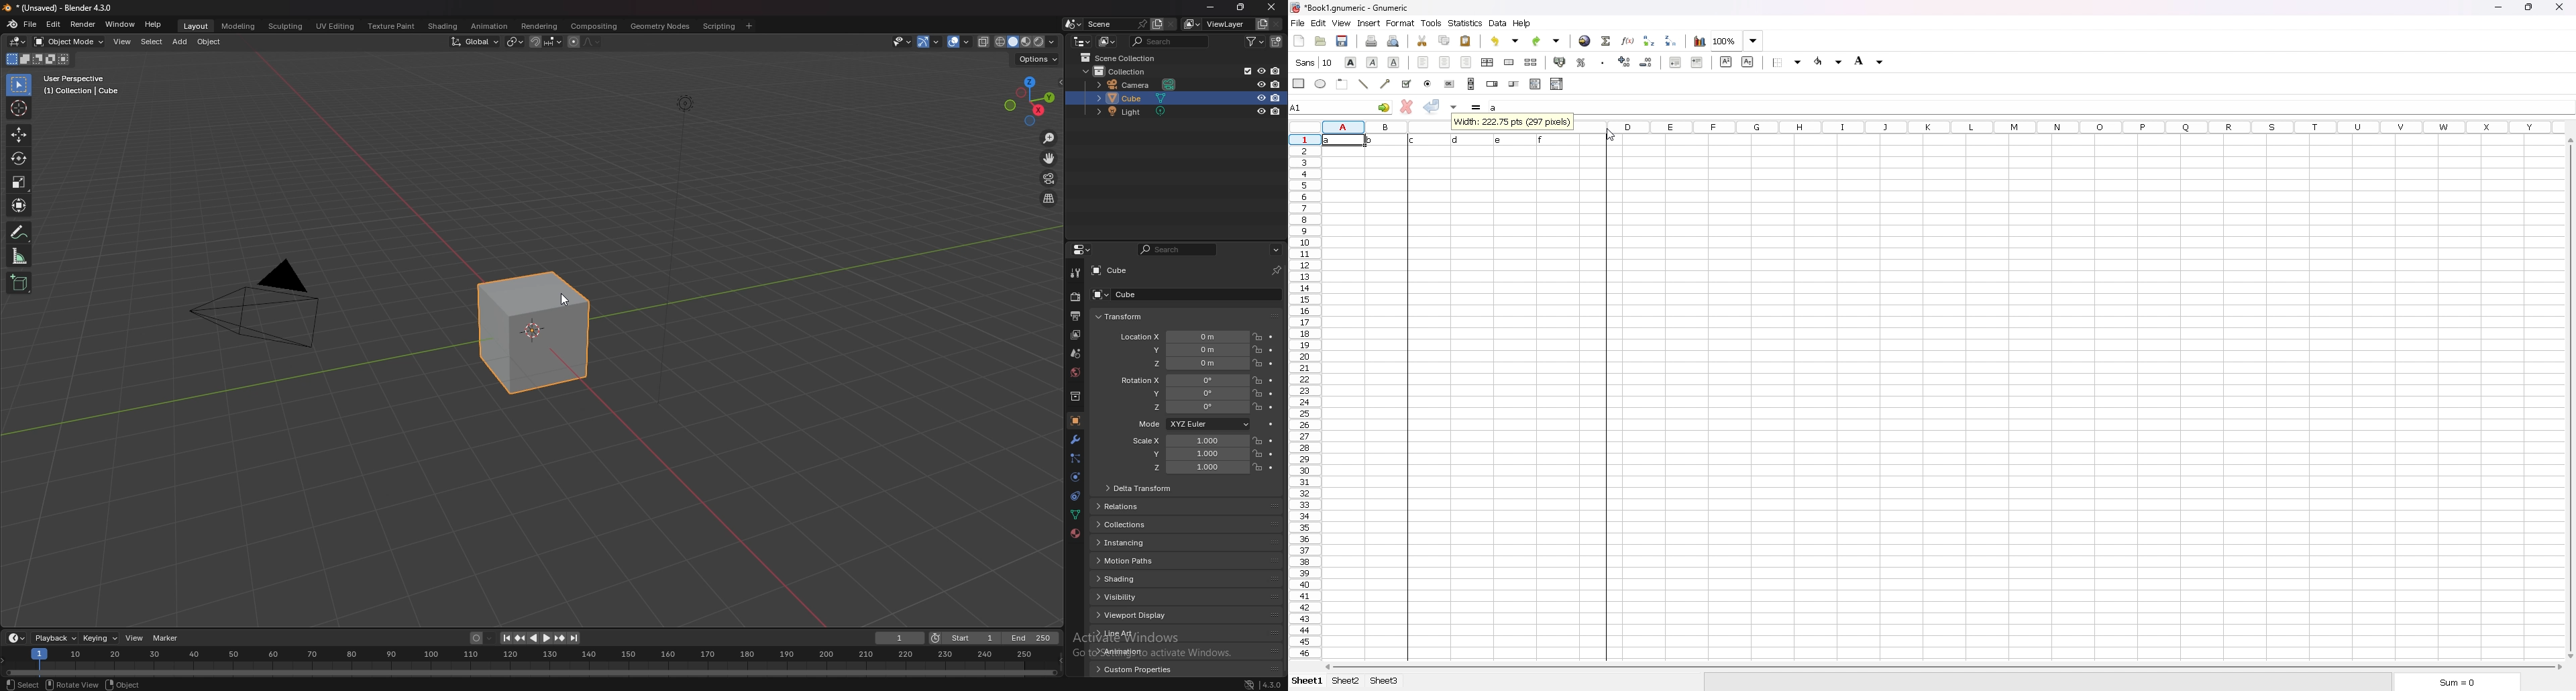  Describe the element at coordinates (1609, 135) in the screenshot. I see `cursor` at that location.